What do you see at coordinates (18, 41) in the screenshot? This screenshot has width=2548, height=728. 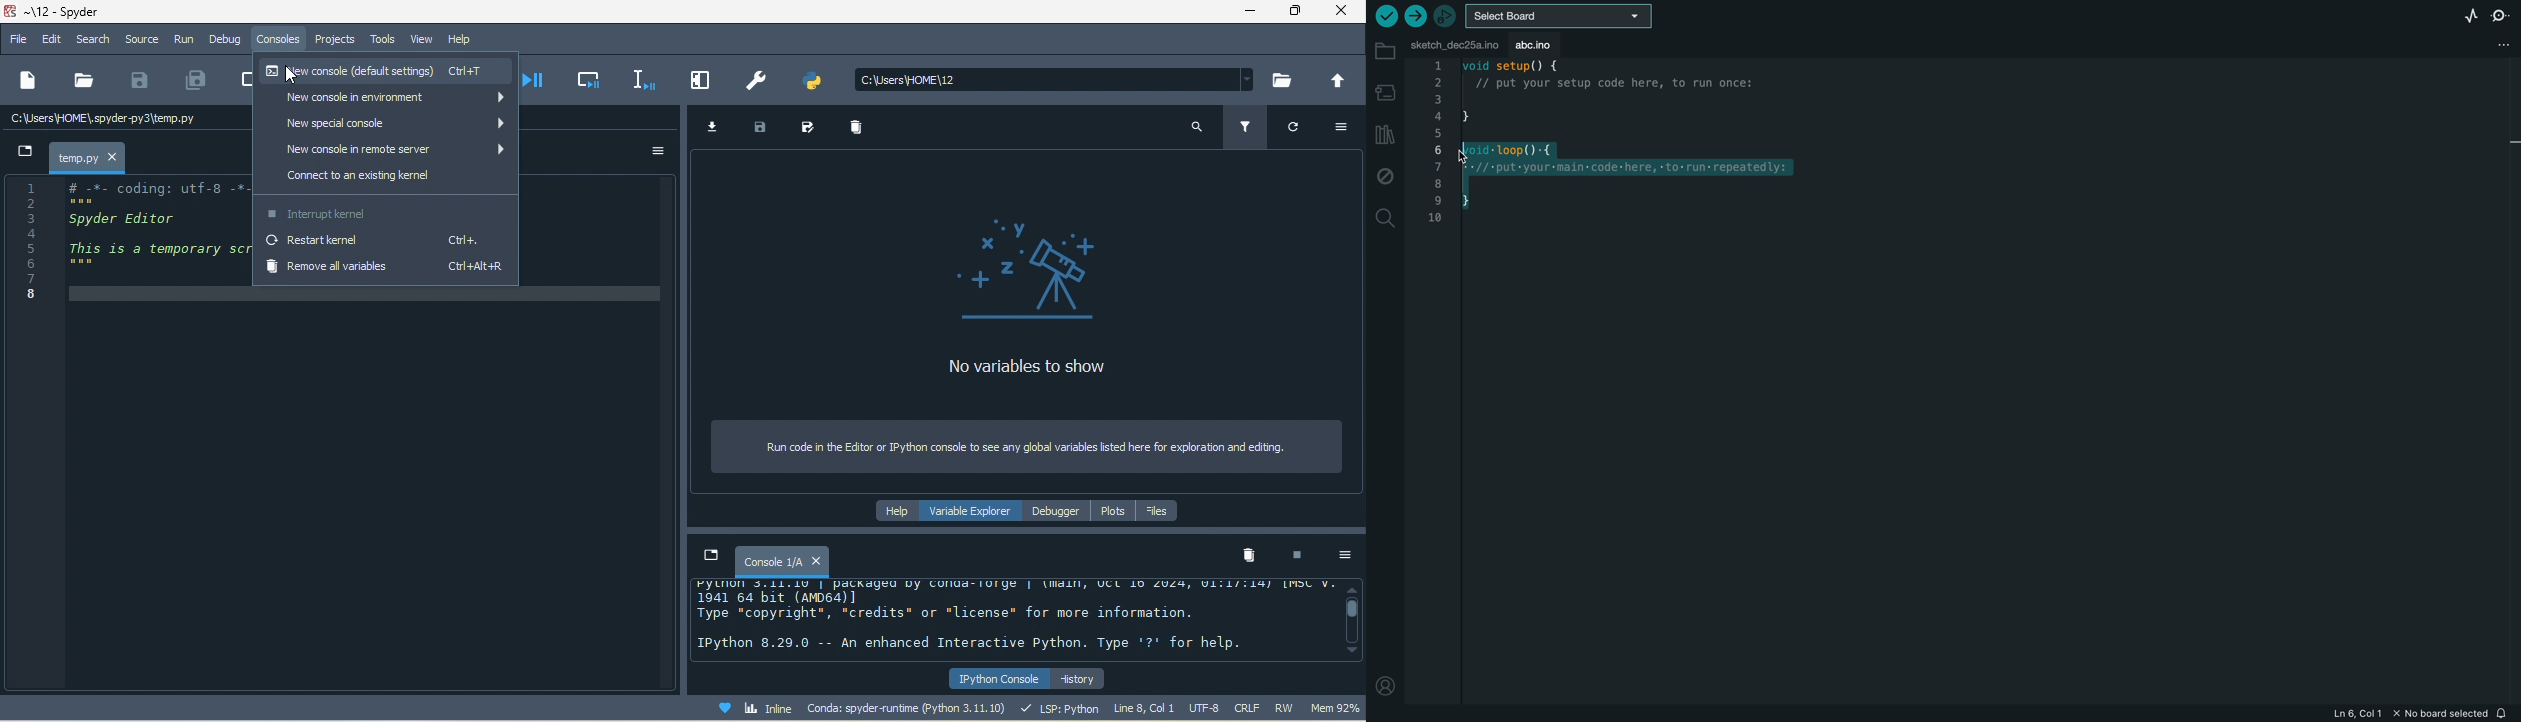 I see `file` at bounding box center [18, 41].